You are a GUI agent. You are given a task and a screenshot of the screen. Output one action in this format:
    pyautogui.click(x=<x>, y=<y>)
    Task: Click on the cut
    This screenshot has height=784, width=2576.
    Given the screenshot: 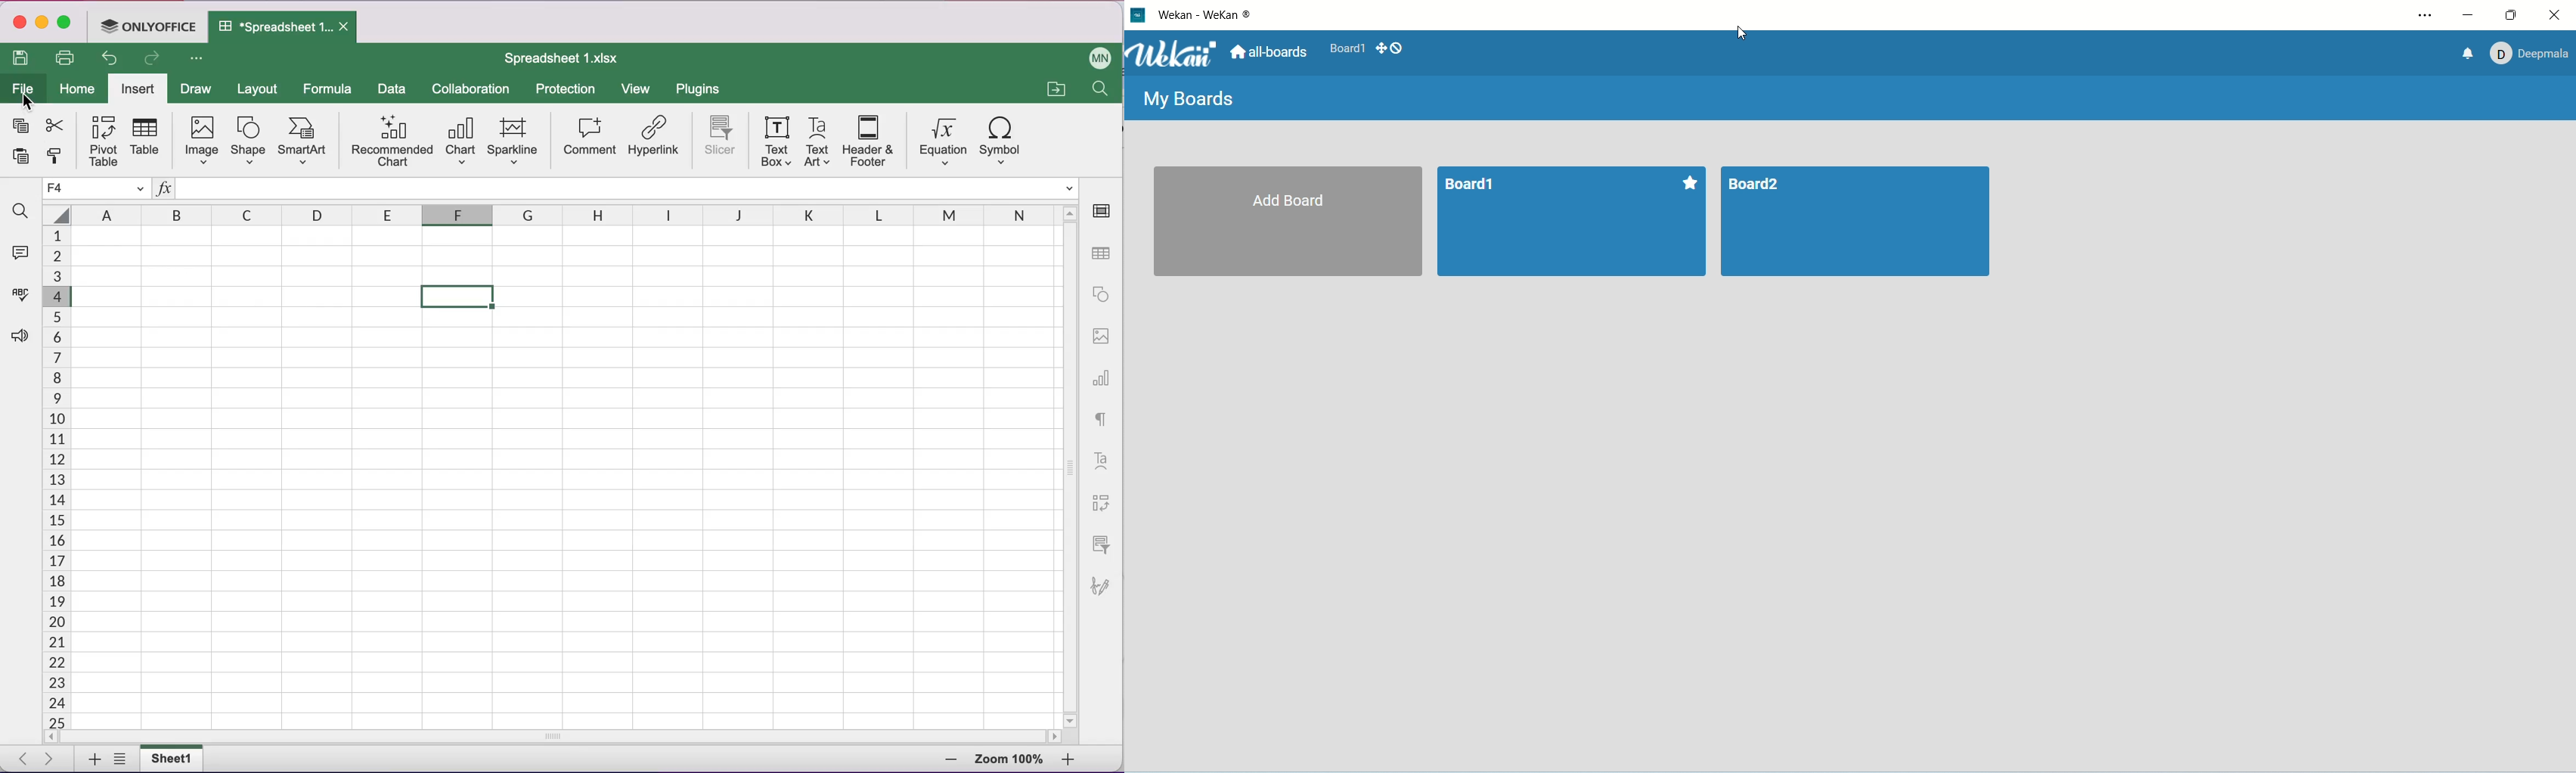 What is the action you would take?
    pyautogui.click(x=54, y=124)
    